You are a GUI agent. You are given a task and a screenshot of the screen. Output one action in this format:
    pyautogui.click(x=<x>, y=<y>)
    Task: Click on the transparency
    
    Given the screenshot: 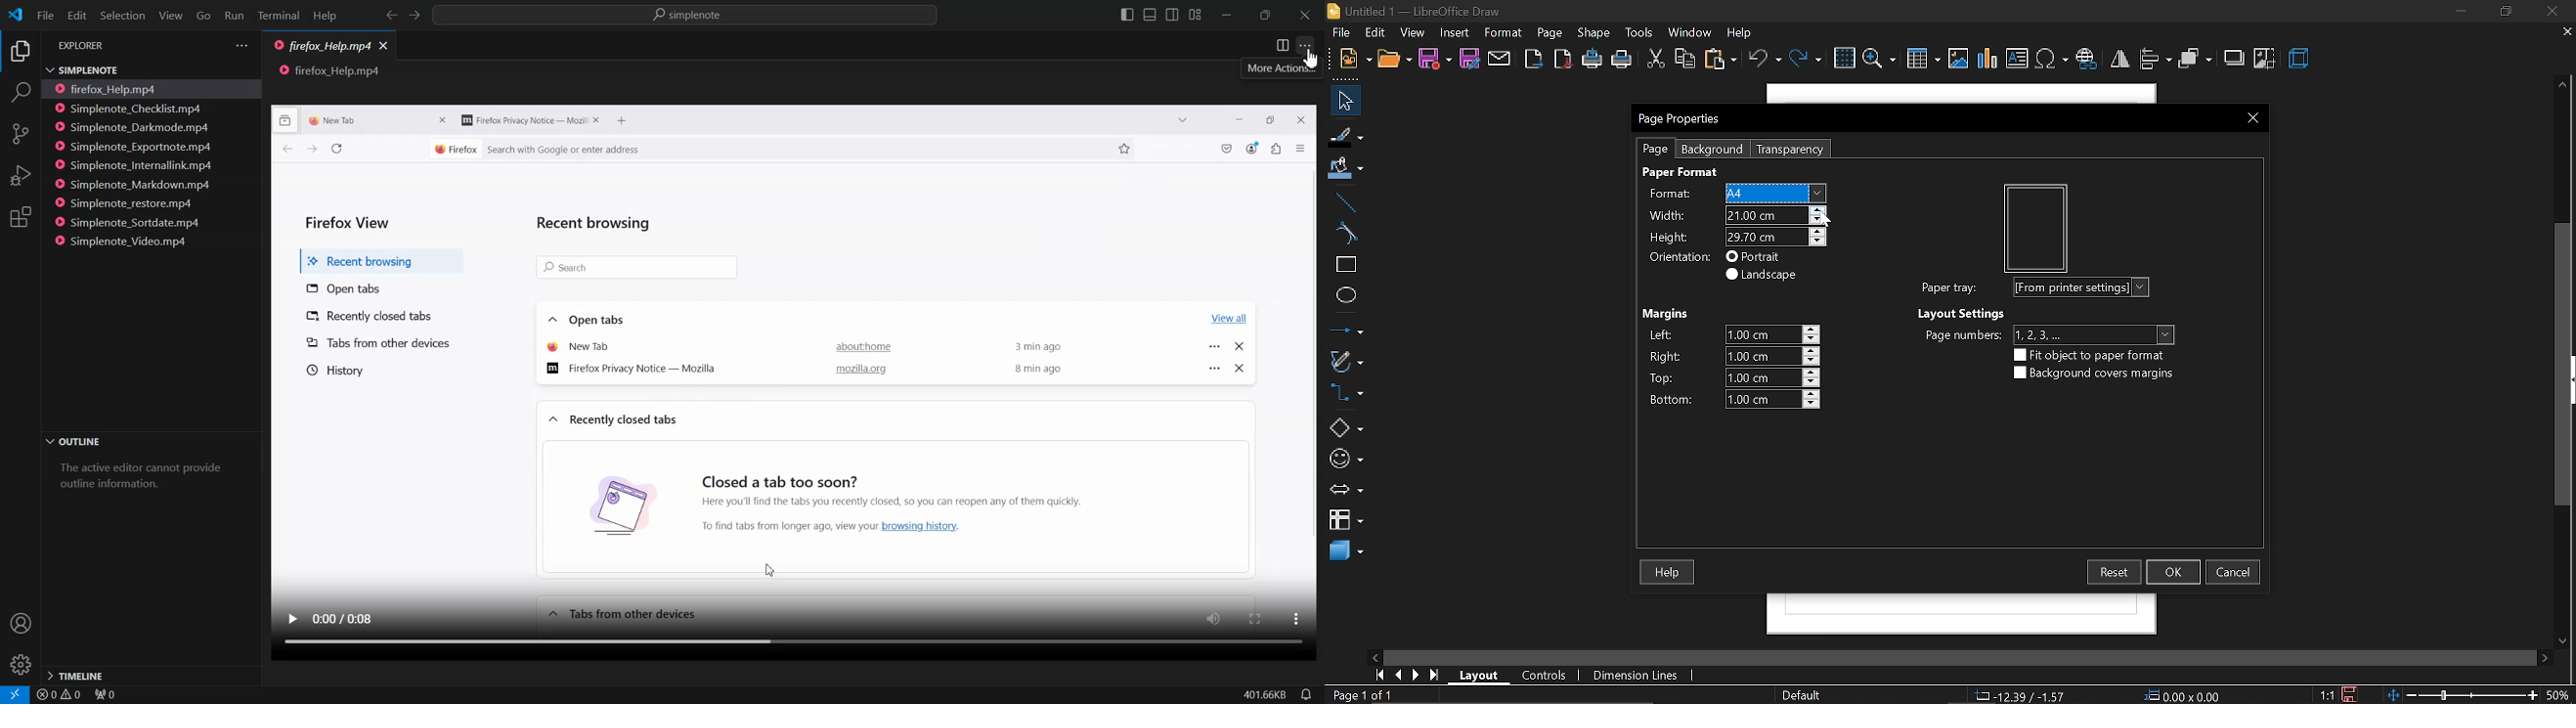 What is the action you would take?
    pyautogui.click(x=1792, y=151)
    